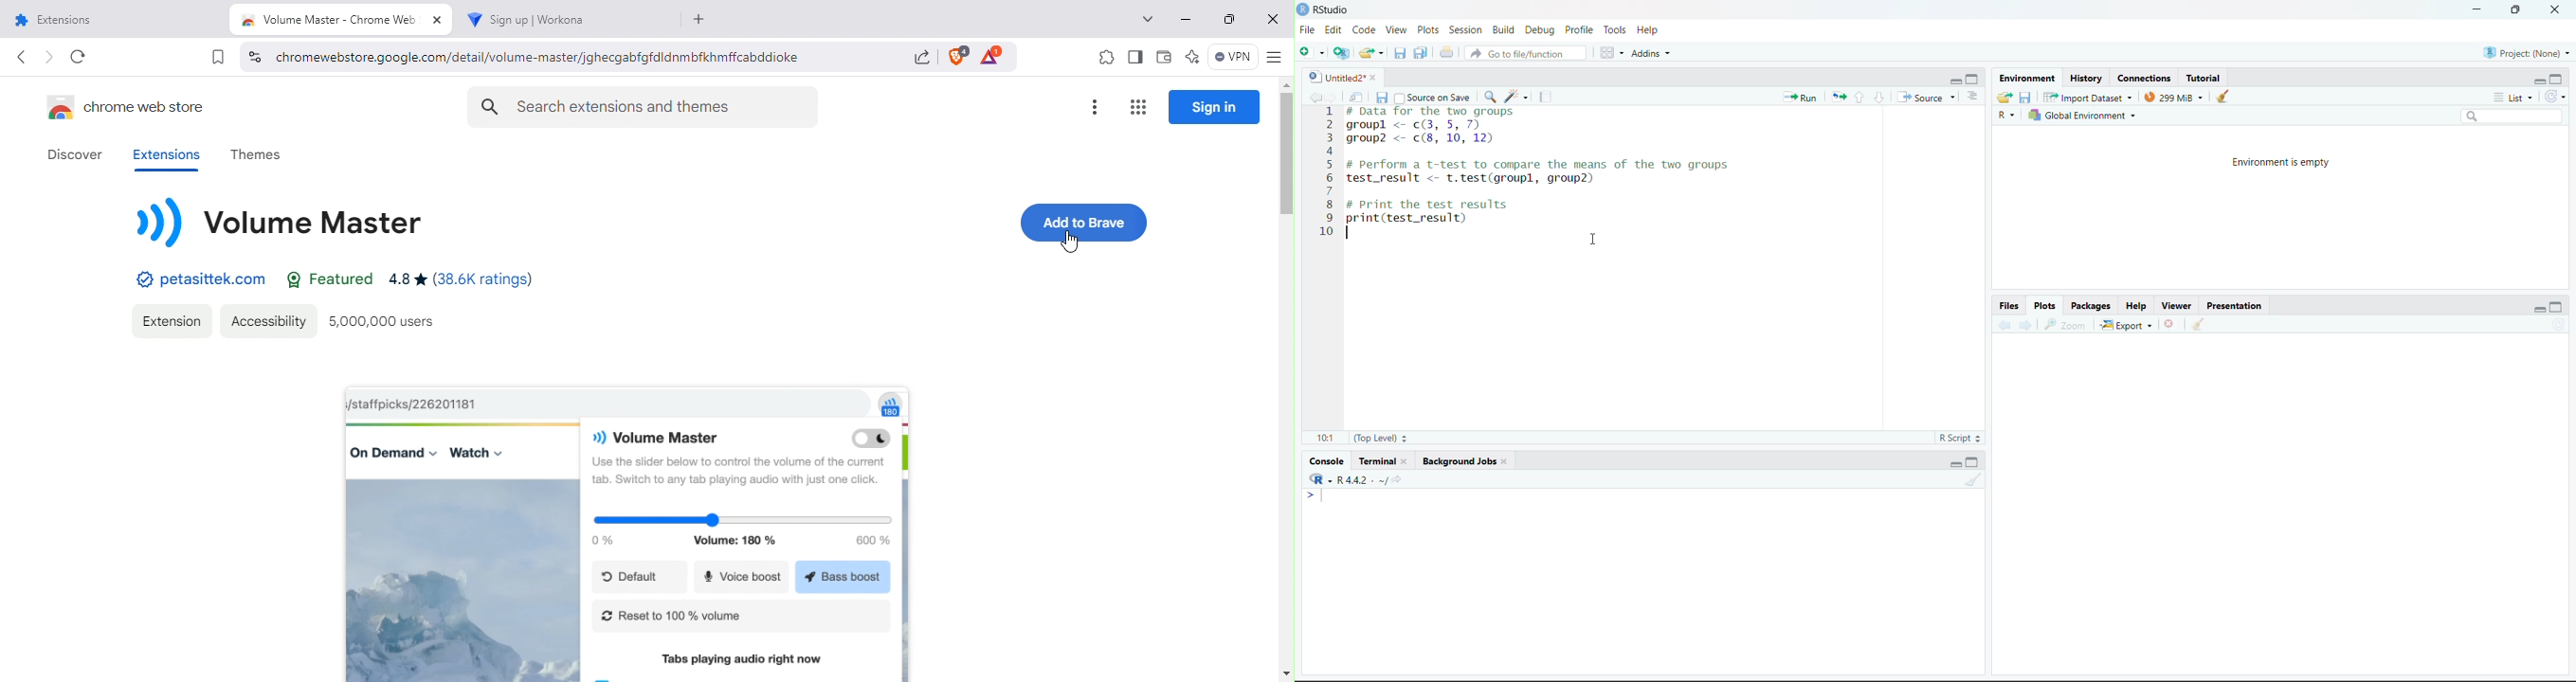 This screenshot has width=2576, height=700. Describe the element at coordinates (2004, 323) in the screenshot. I see `previous plot` at that location.